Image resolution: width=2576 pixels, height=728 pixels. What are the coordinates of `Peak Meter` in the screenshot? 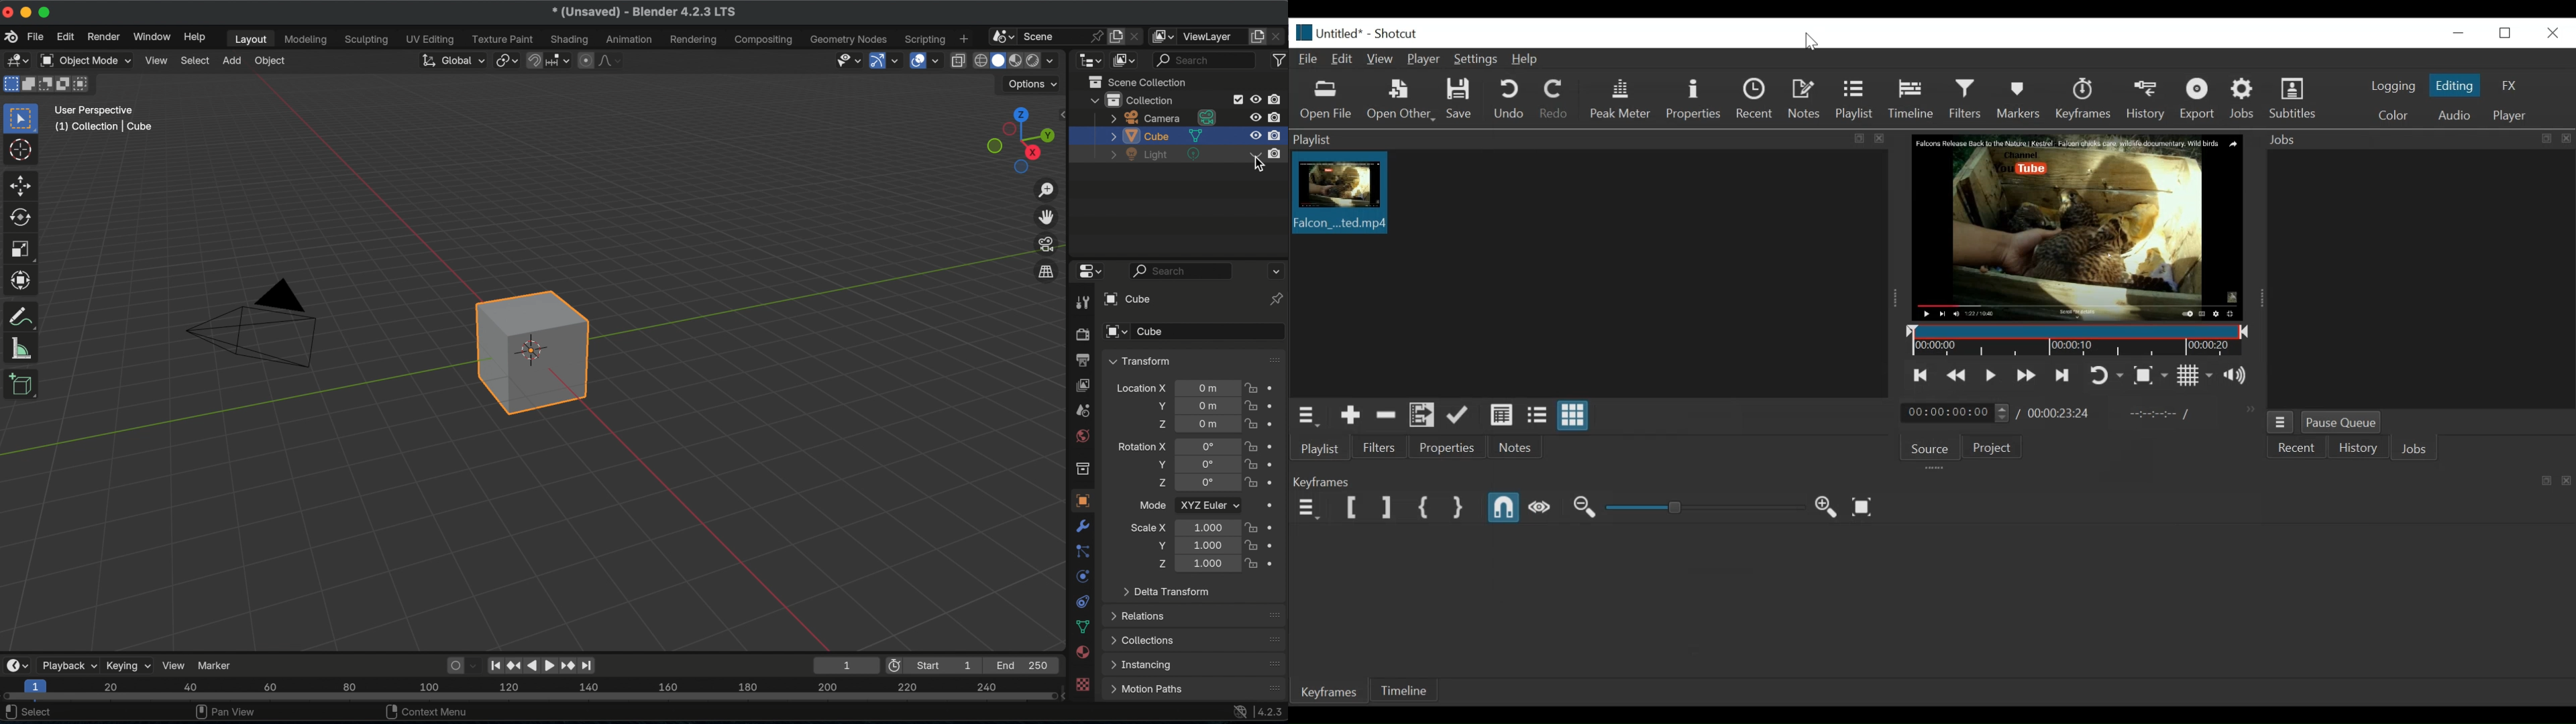 It's located at (1619, 99).